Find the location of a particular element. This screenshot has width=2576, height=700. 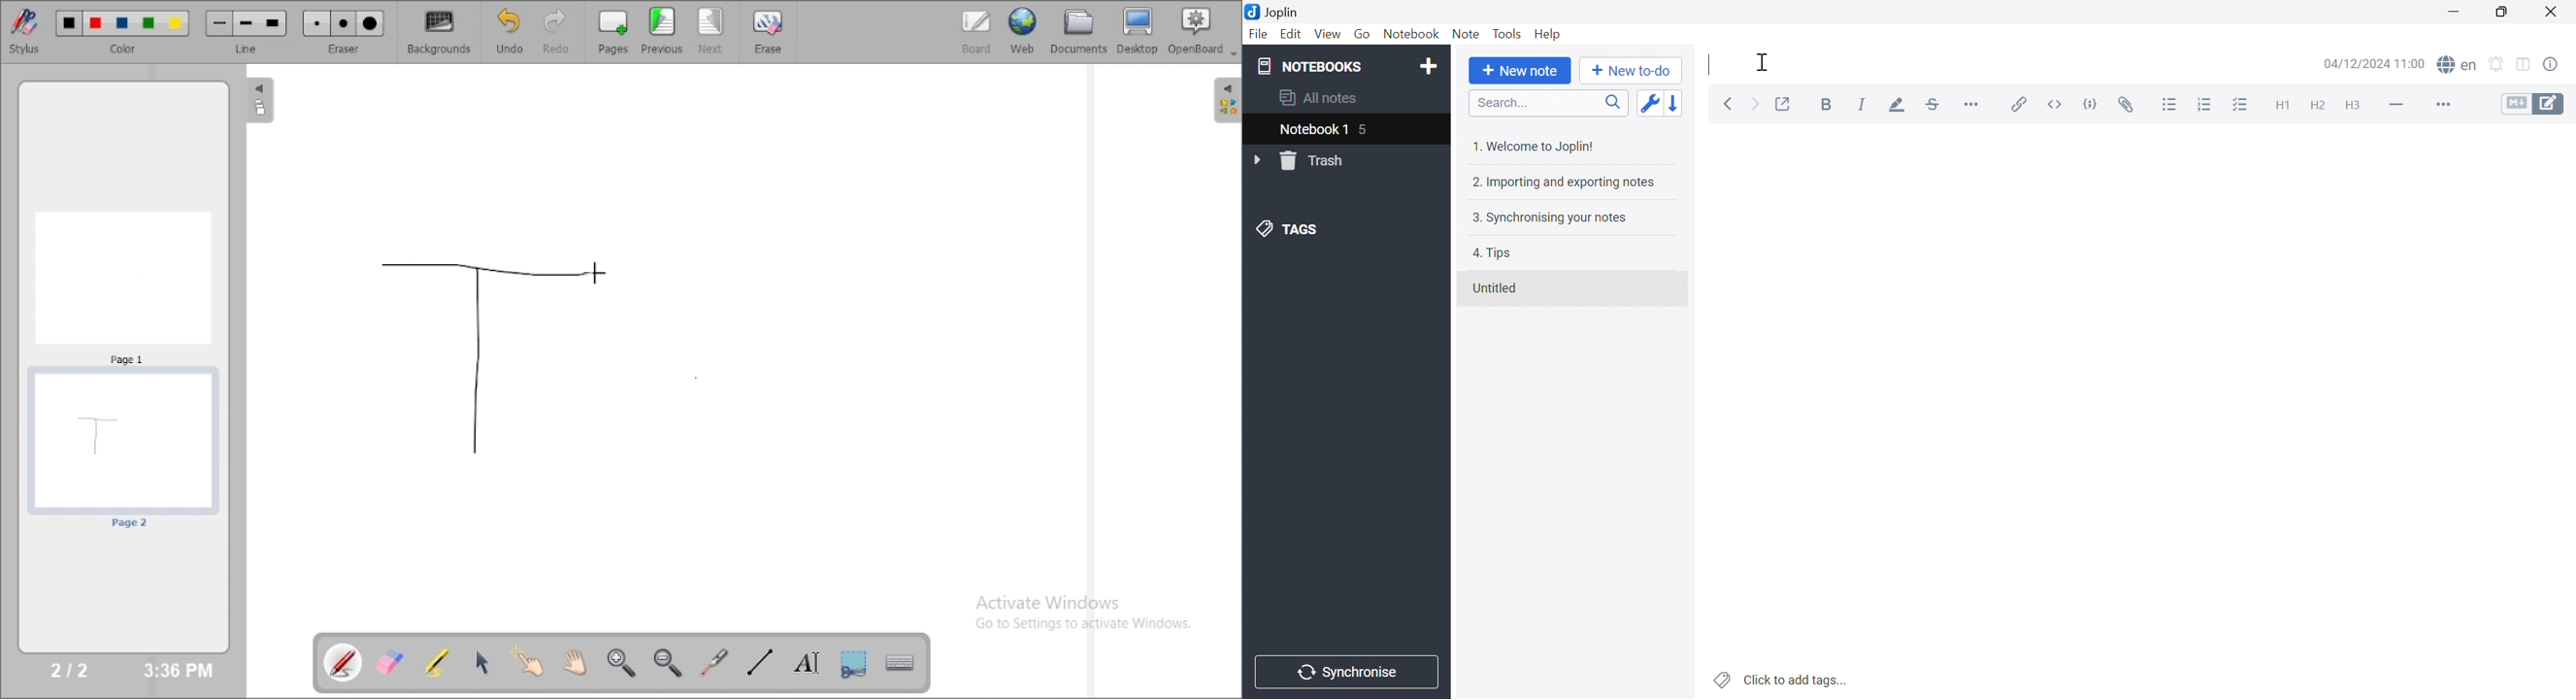

Search is located at coordinates (1549, 104).